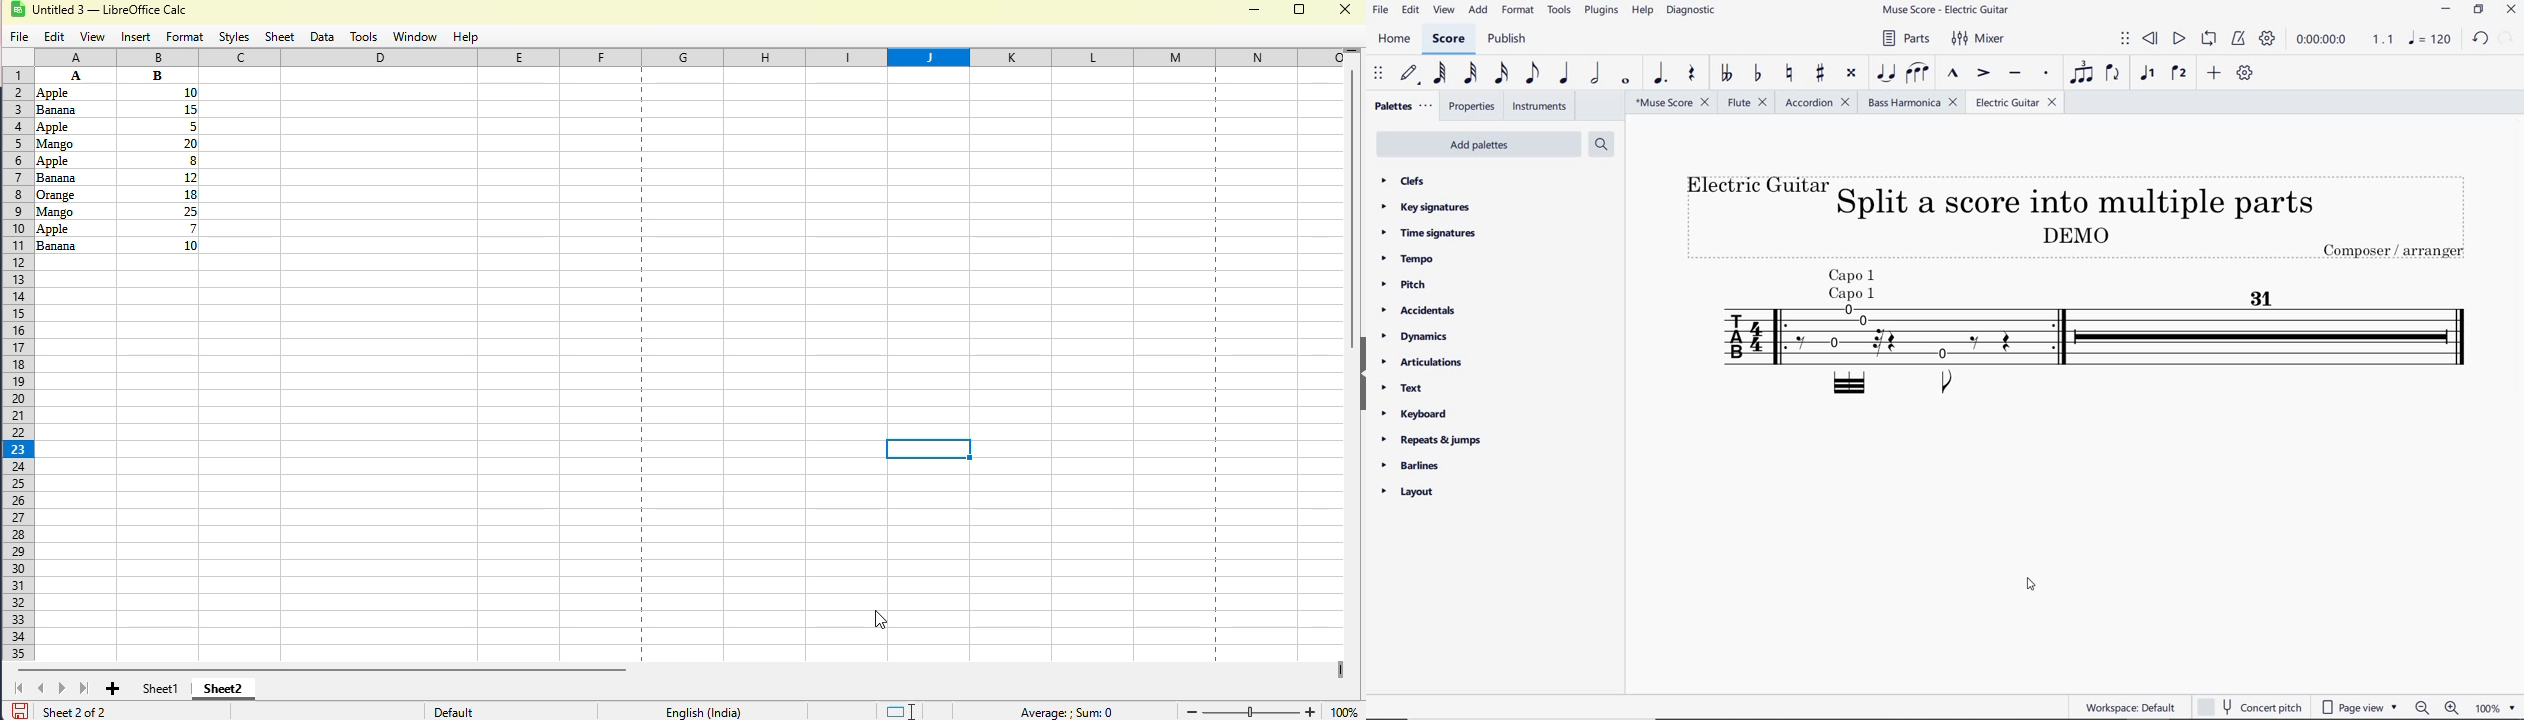 Image resolution: width=2548 pixels, height=728 pixels. I want to click on toggle double-sharp, so click(1852, 74).